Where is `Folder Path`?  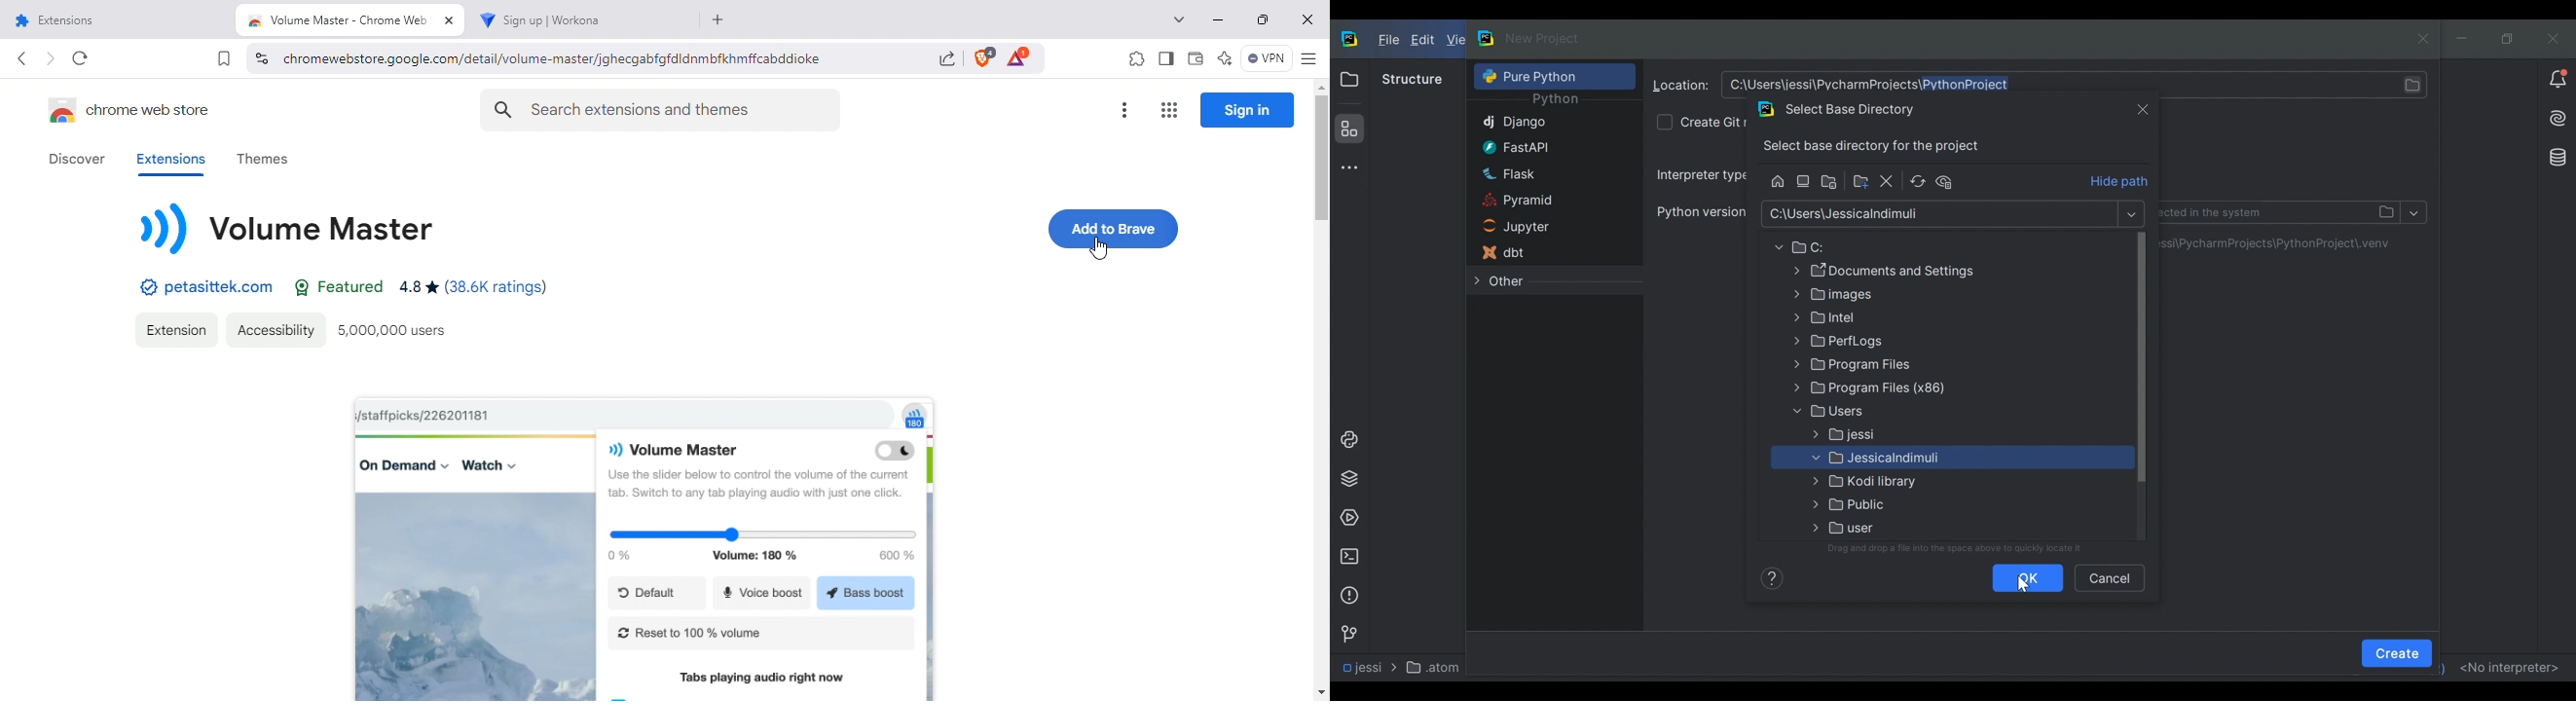 Folder Path is located at coordinates (1898, 342).